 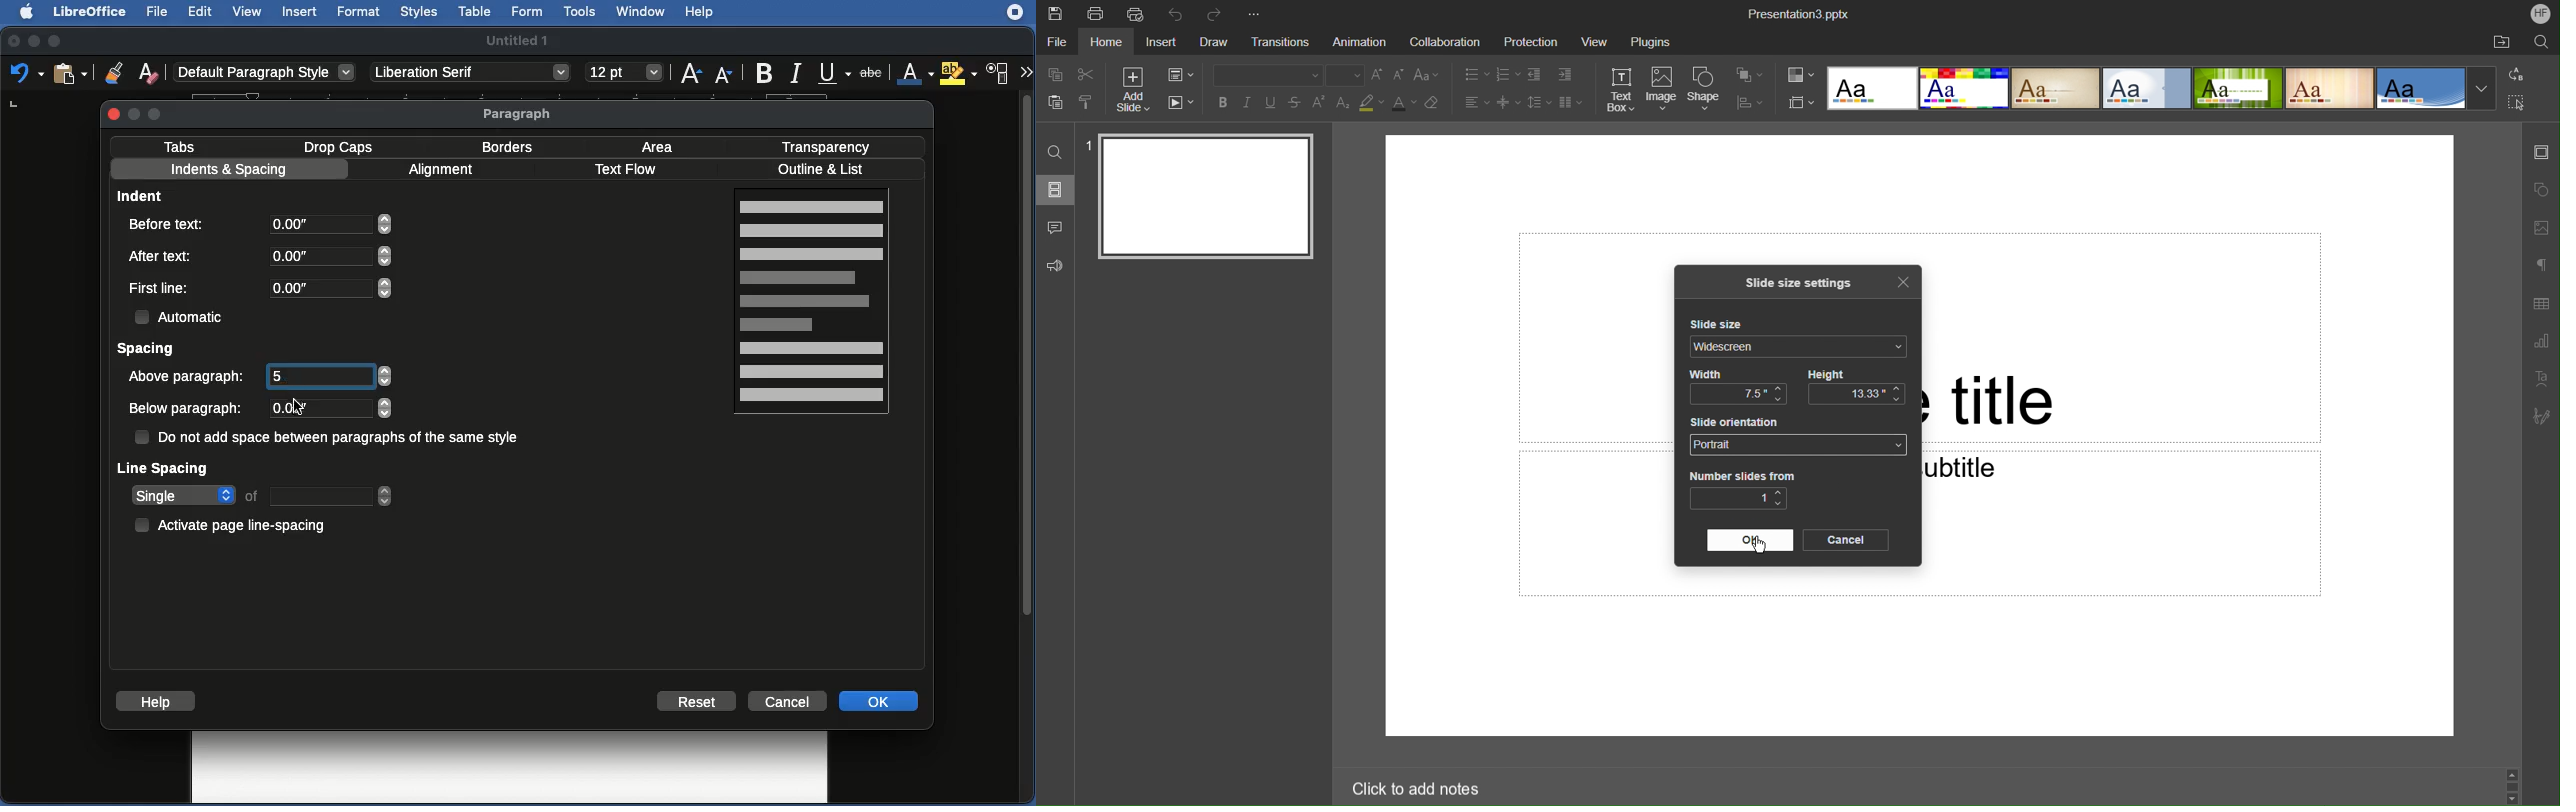 What do you see at coordinates (265, 73) in the screenshot?
I see `Default paragraph styl` at bounding box center [265, 73].